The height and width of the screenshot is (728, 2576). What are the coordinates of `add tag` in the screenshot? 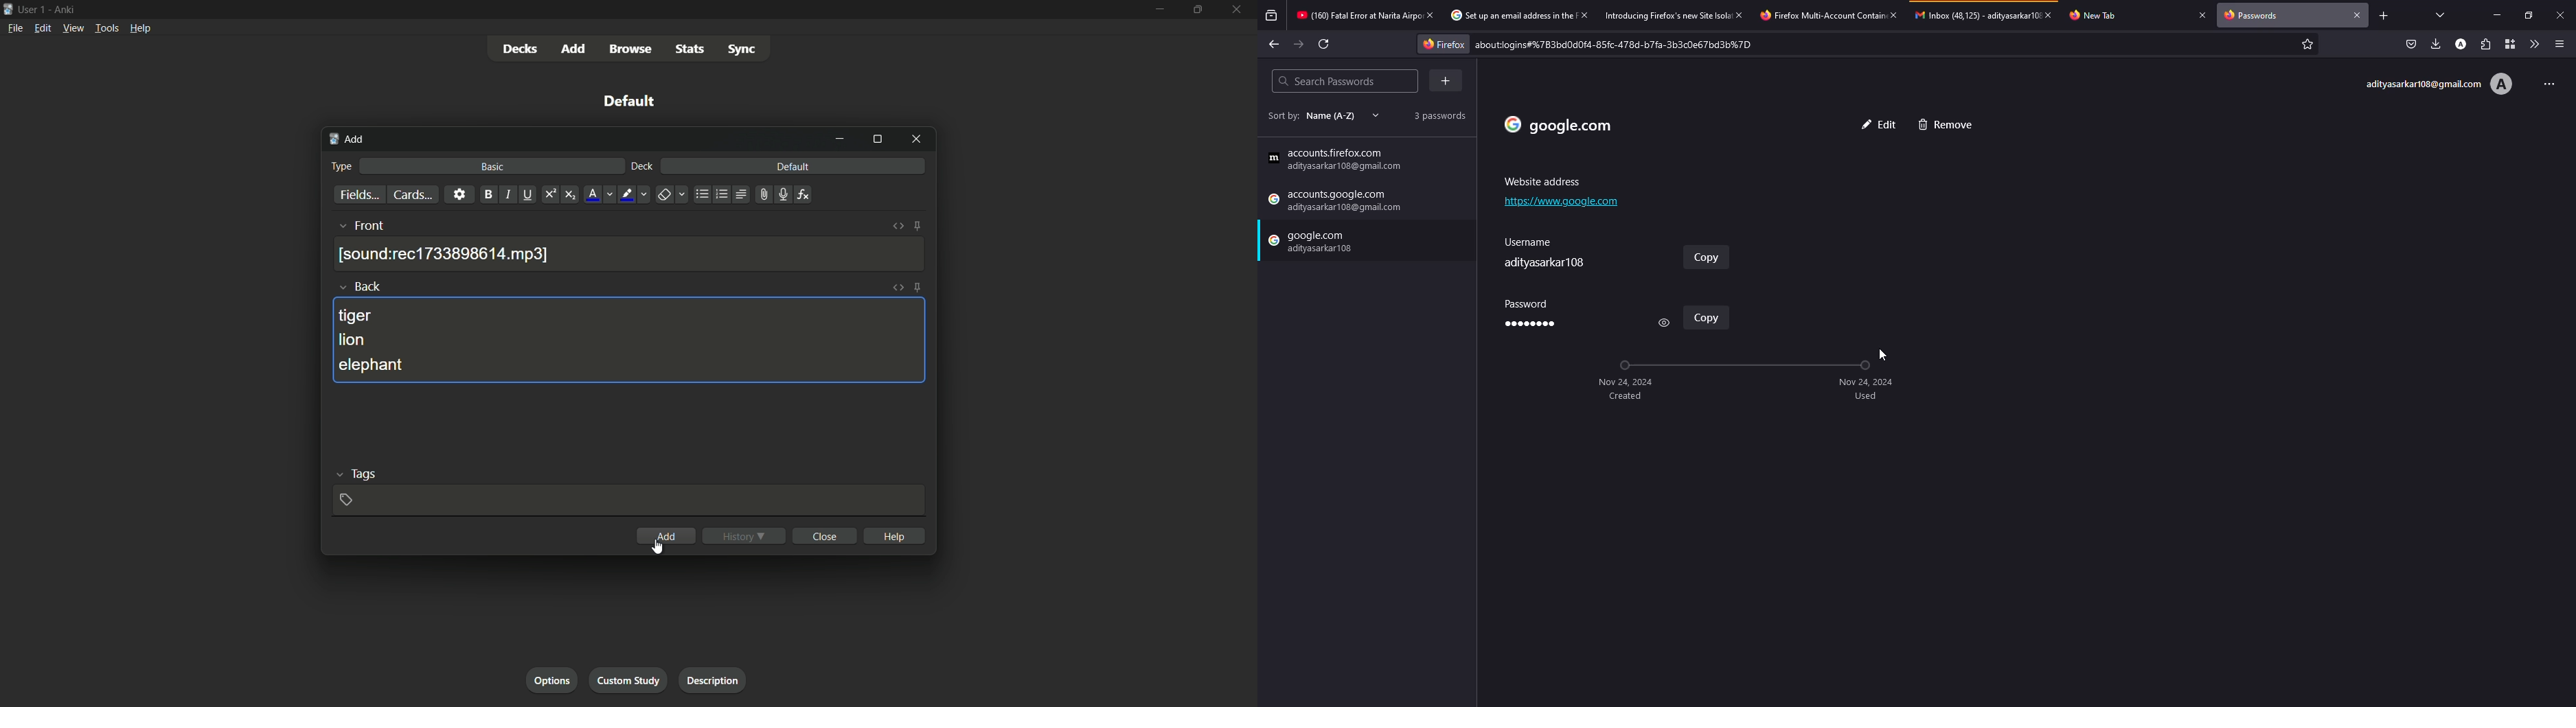 It's located at (346, 499).